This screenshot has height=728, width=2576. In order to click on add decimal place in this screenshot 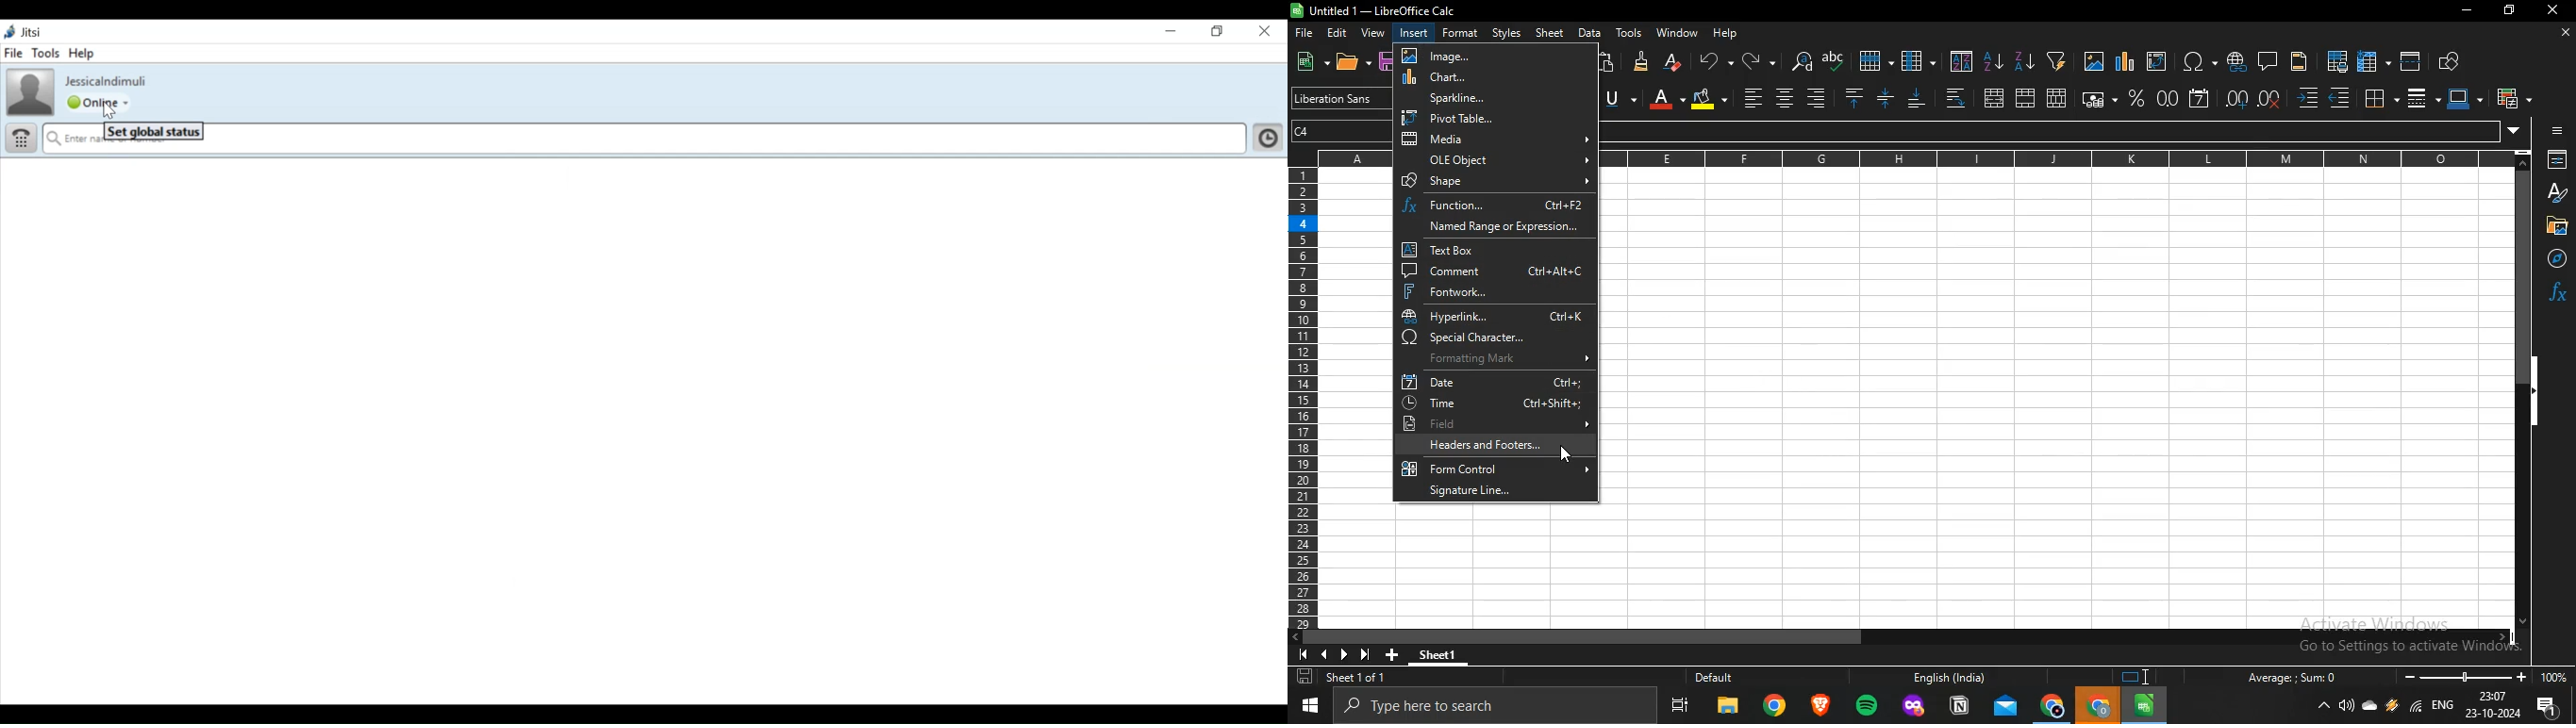, I will do `click(2237, 99)`.